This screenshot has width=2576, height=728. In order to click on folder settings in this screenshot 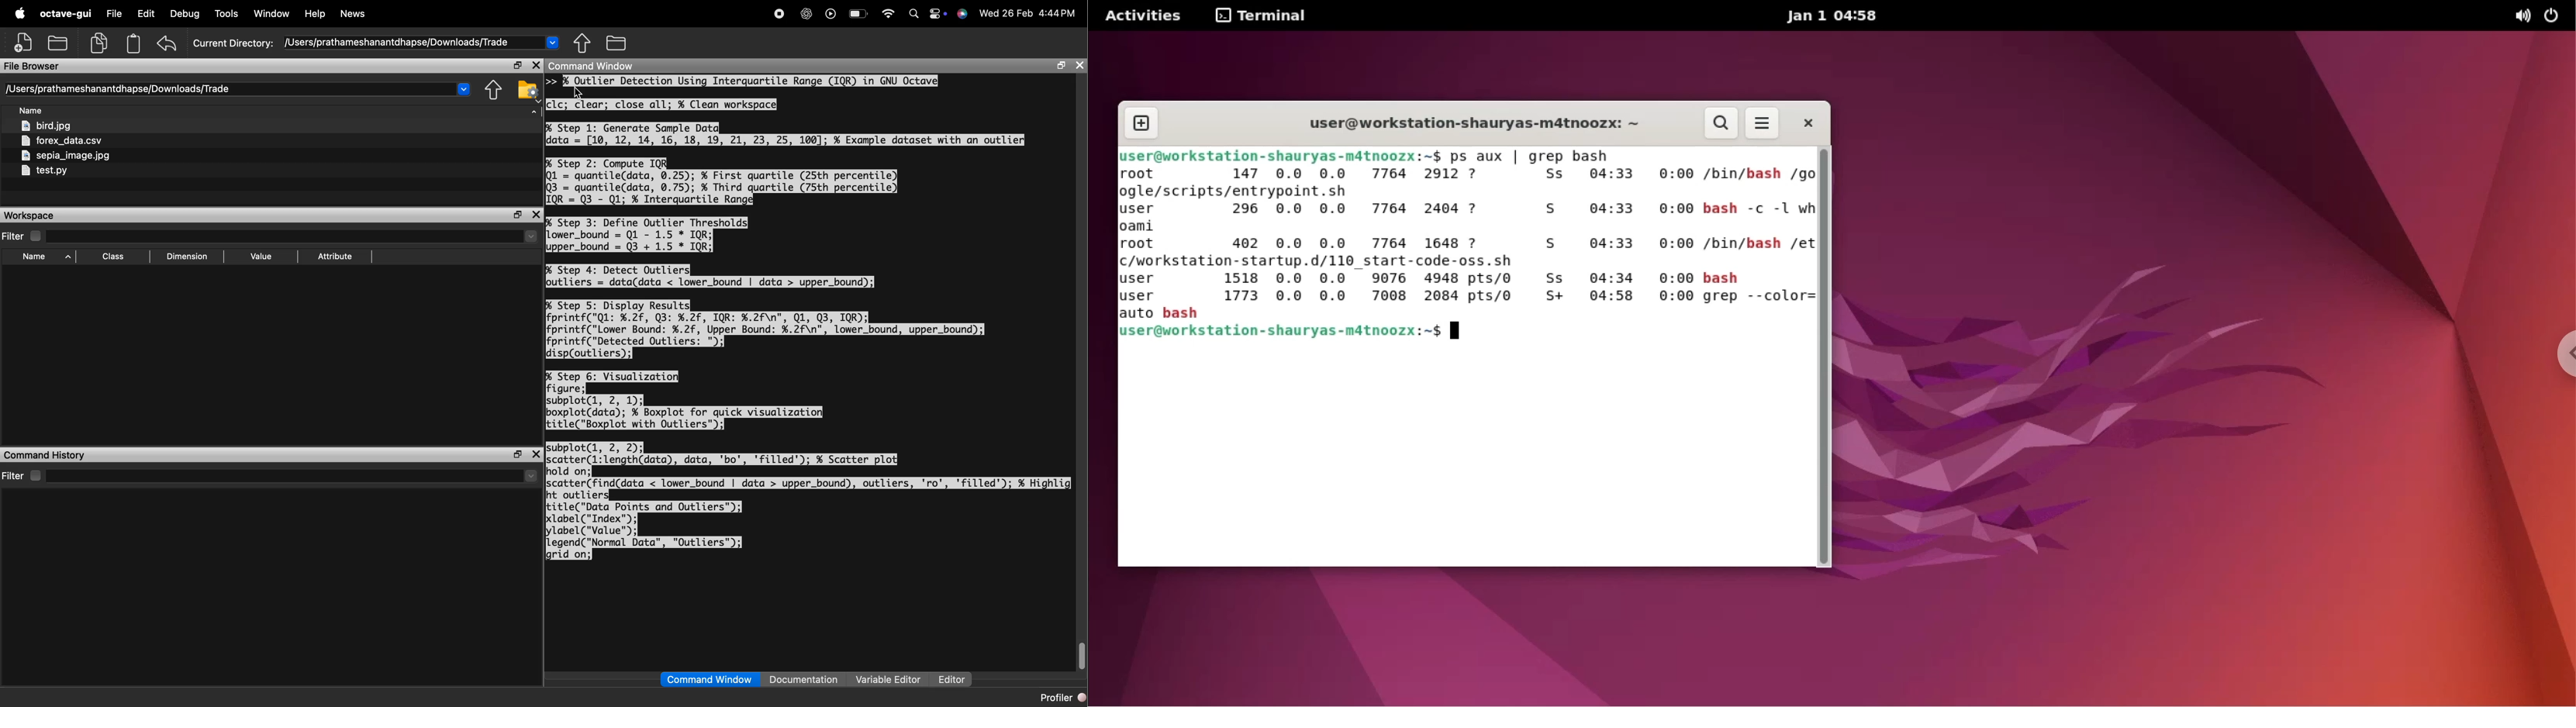, I will do `click(528, 90)`.